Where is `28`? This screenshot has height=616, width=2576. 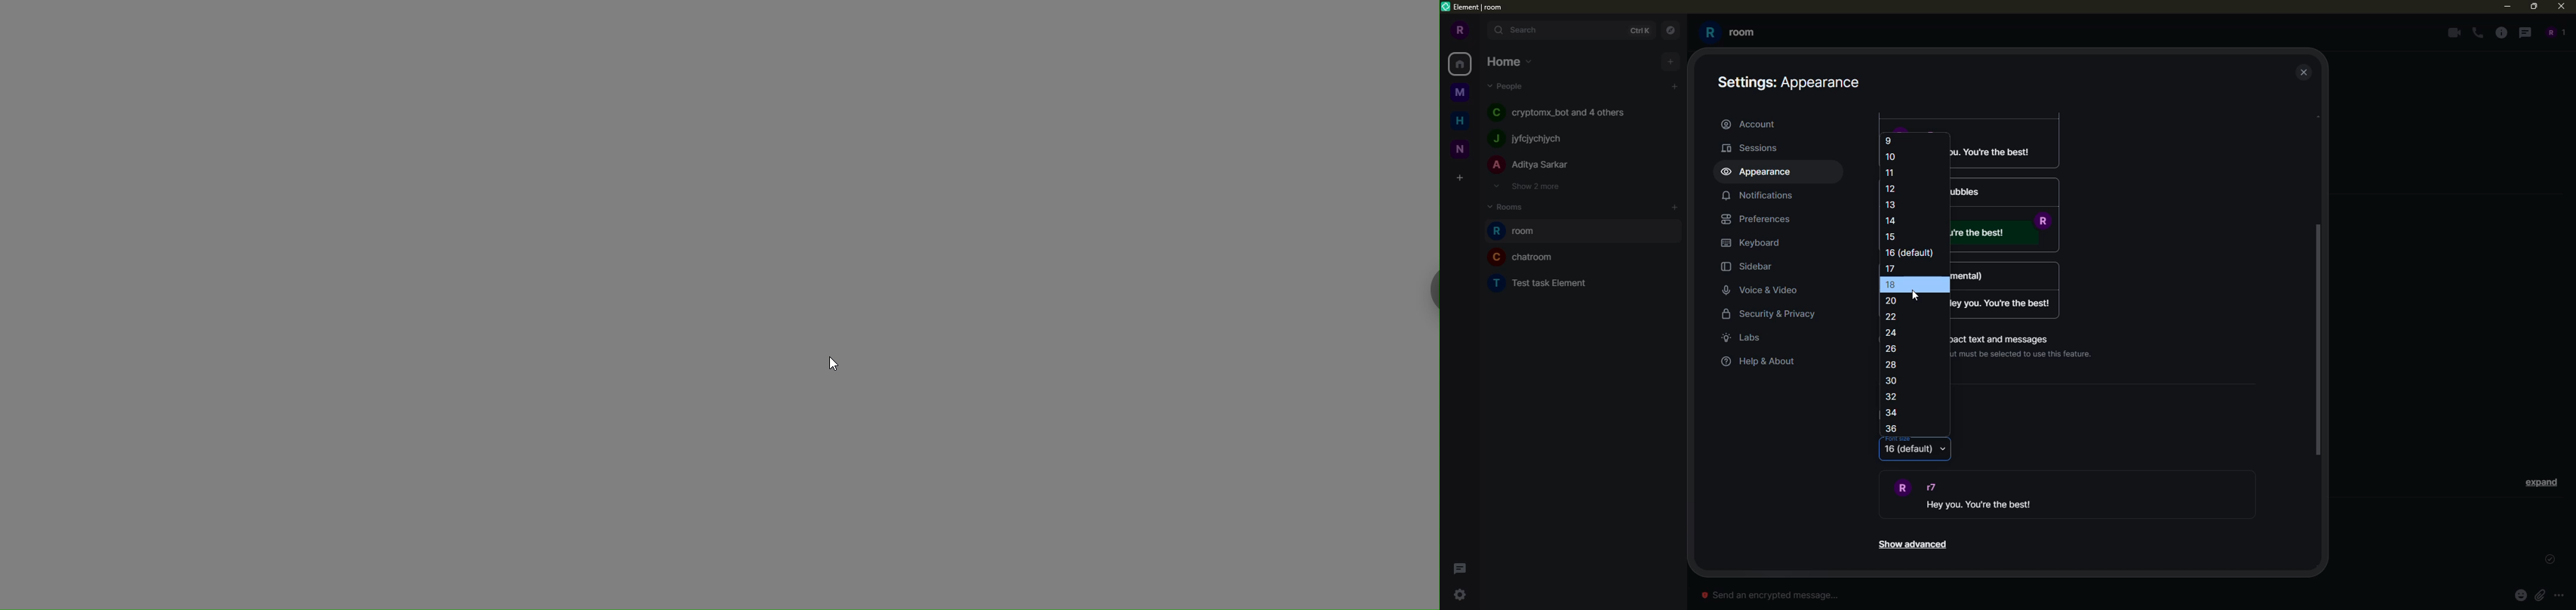
28 is located at coordinates (1891, 365).